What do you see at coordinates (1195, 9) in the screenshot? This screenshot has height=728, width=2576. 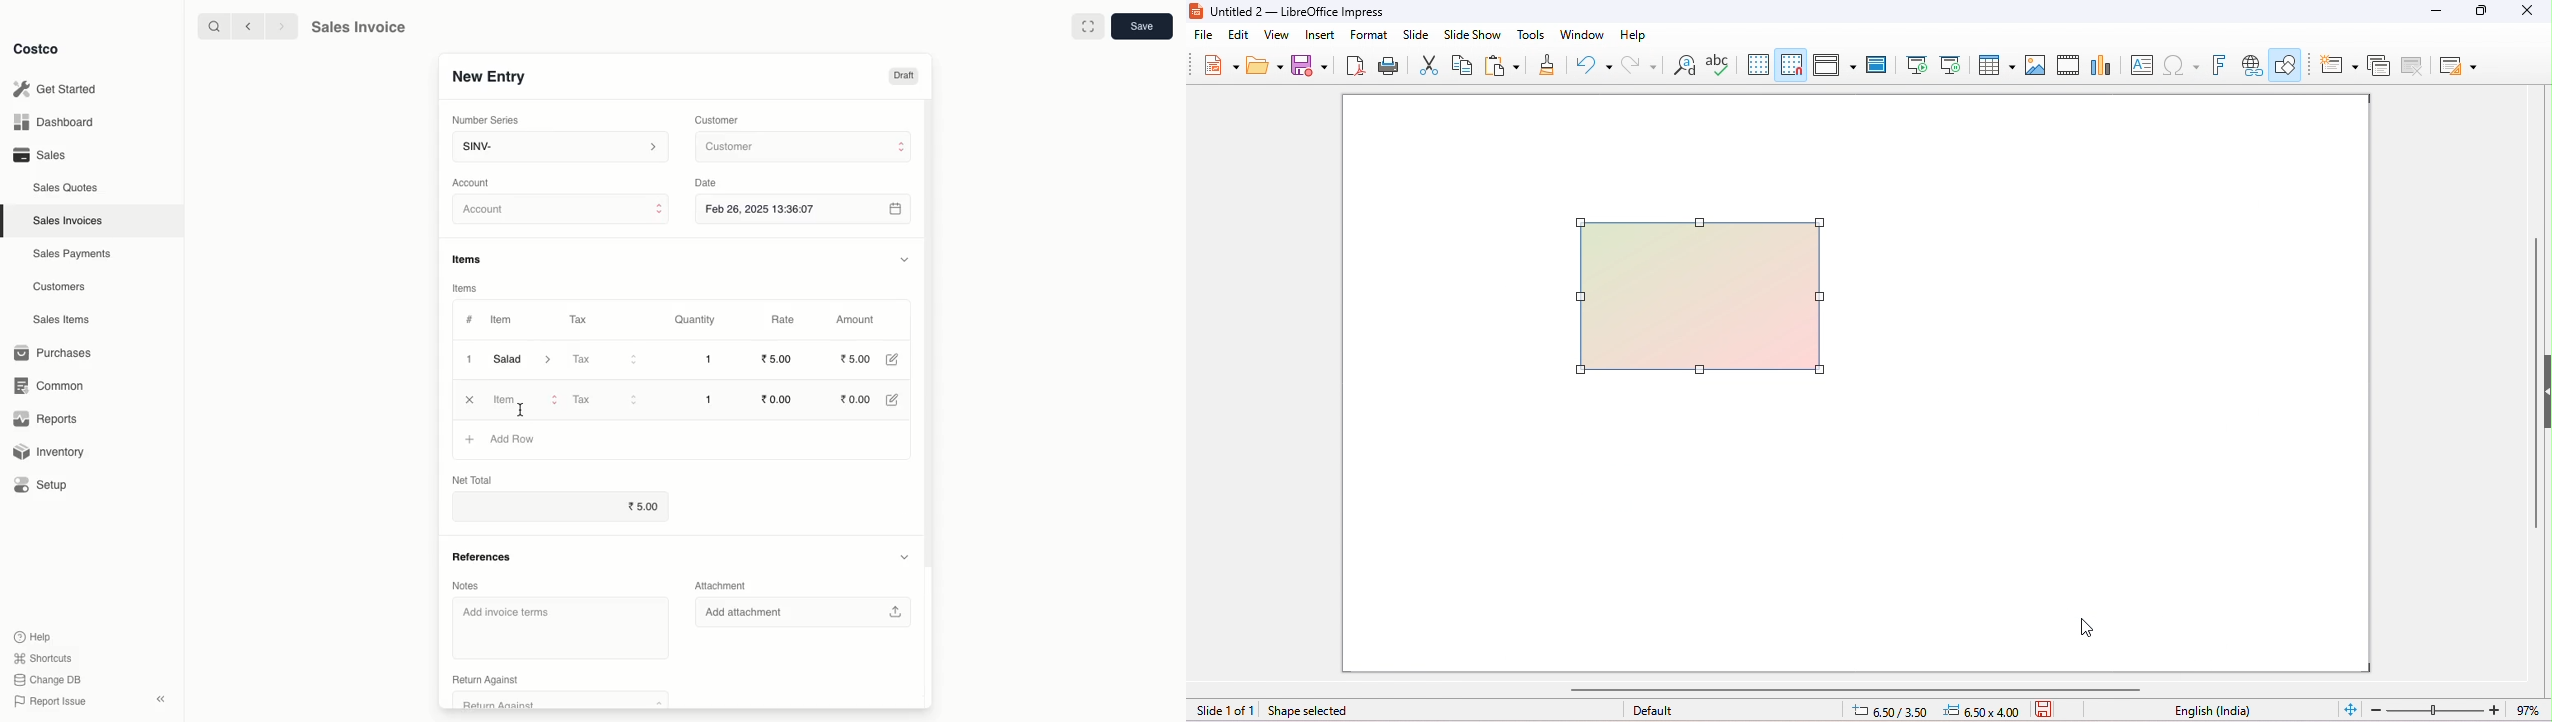 I see `Libreoffice Logo` at bounding box center [1195, 9].